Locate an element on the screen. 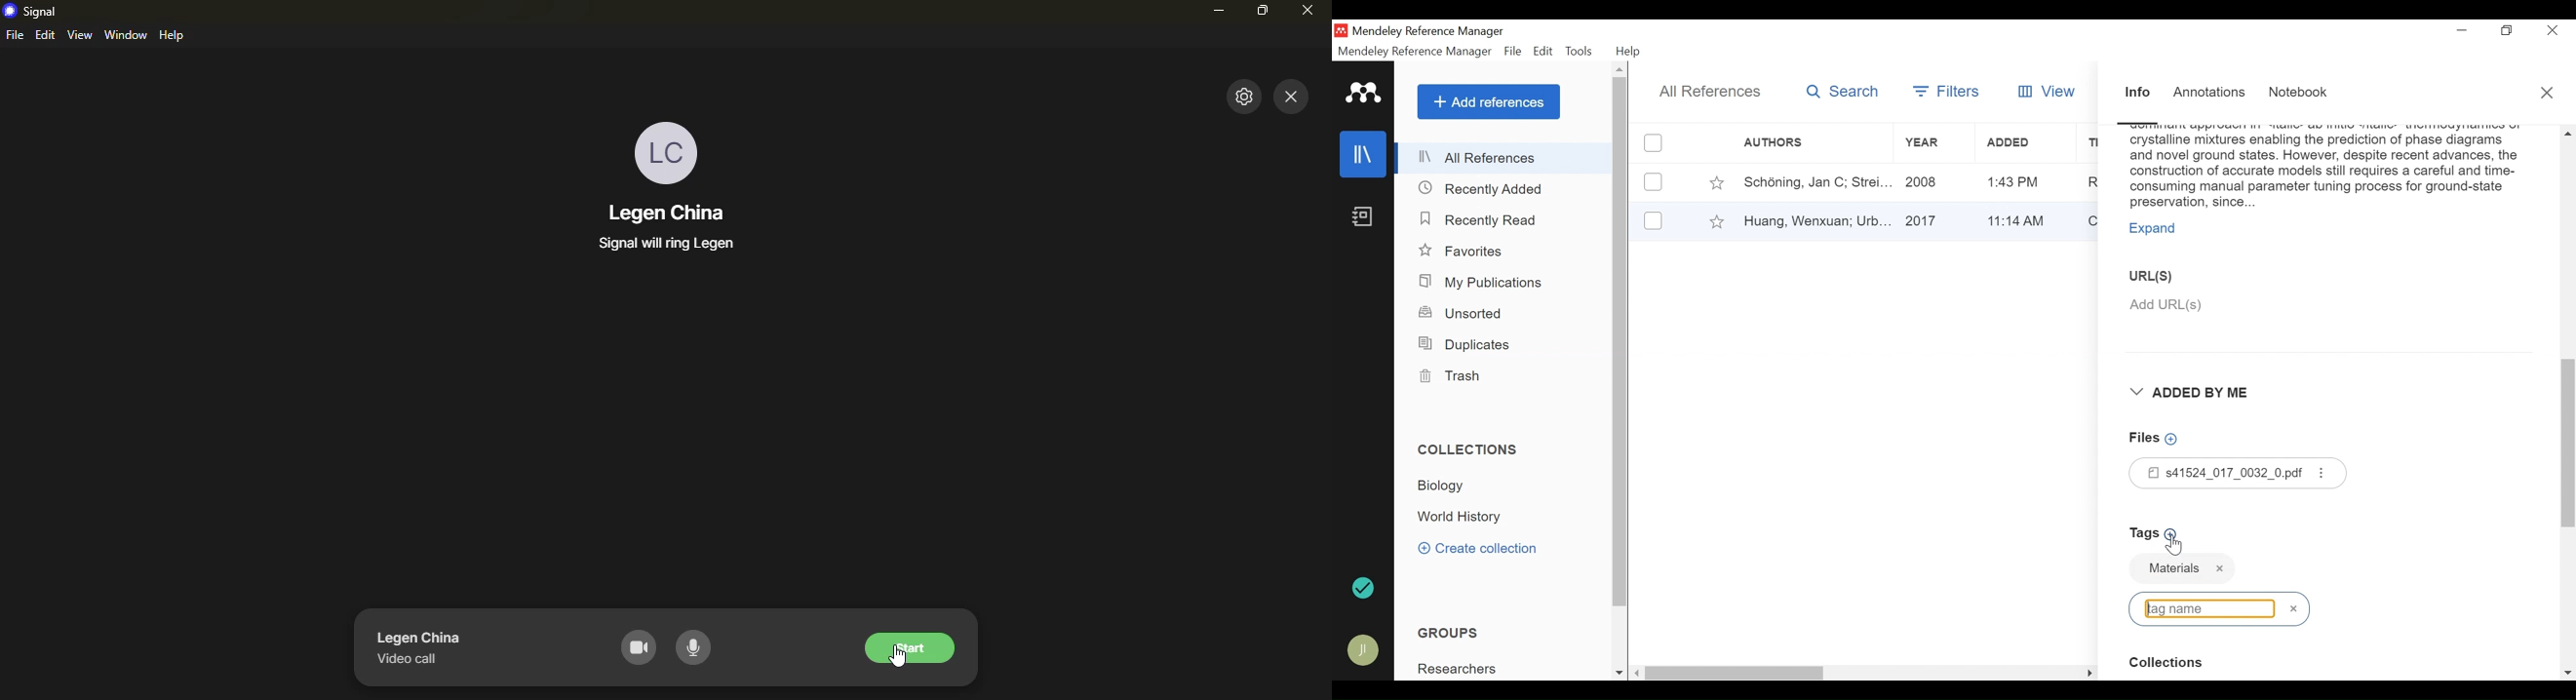  audio is located at coordinates (697, 648).